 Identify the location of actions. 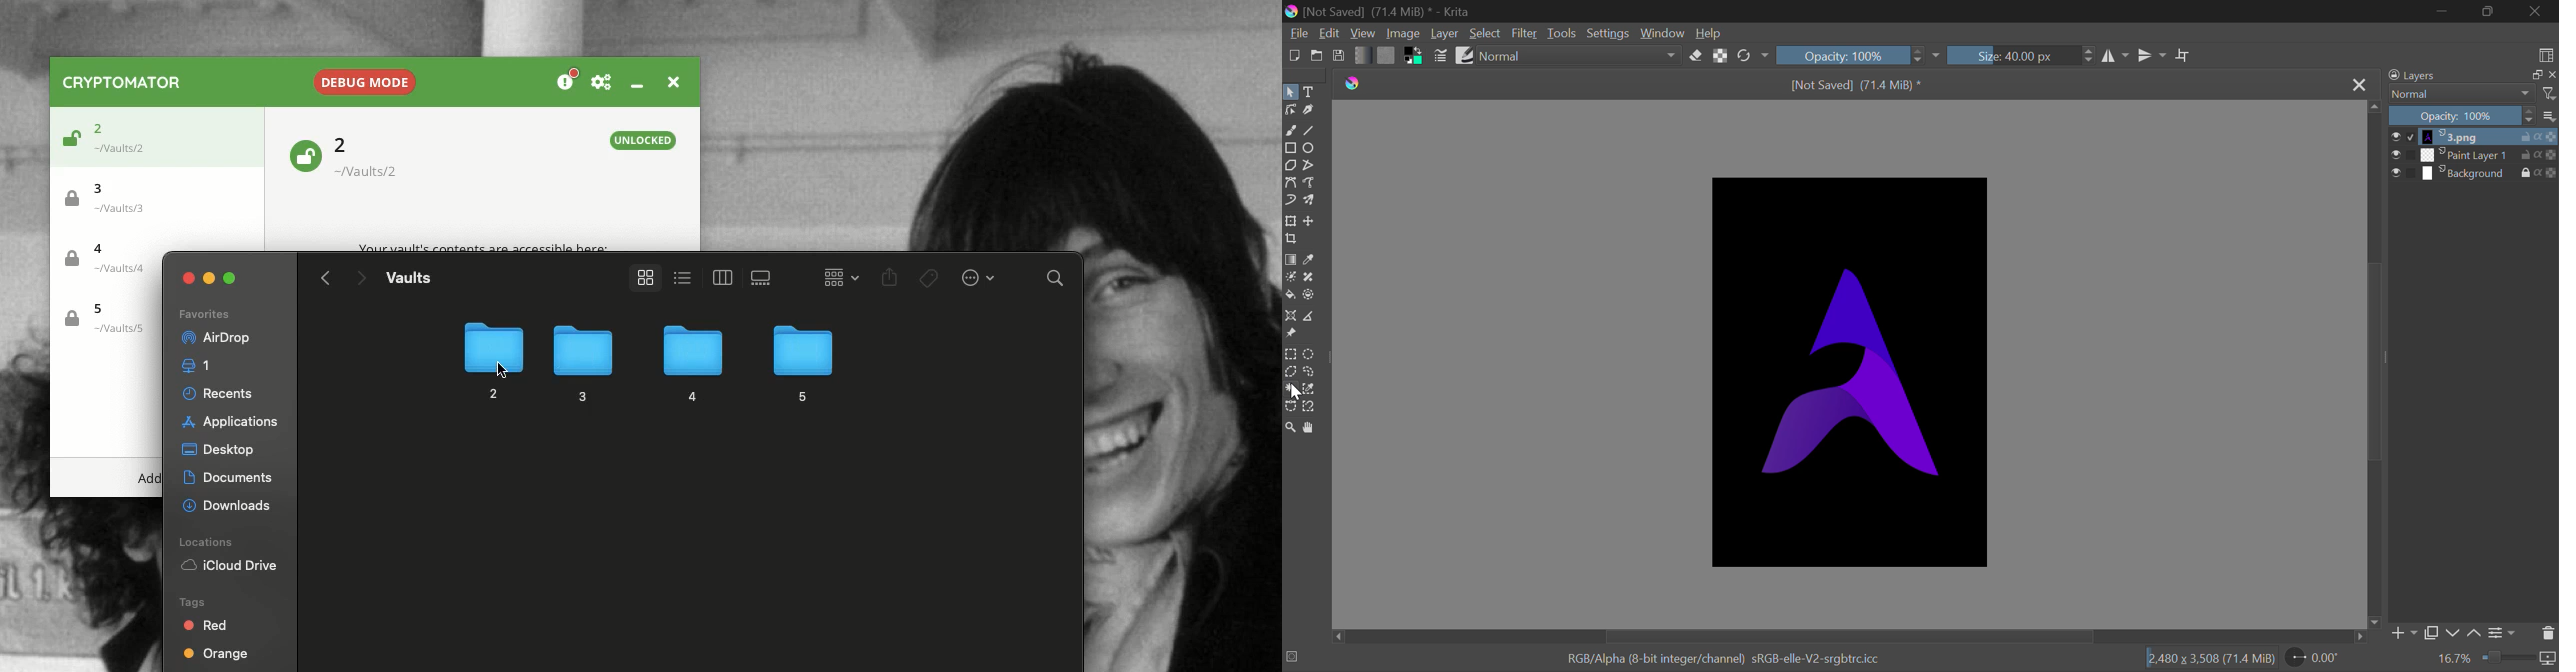
(2540, 137).